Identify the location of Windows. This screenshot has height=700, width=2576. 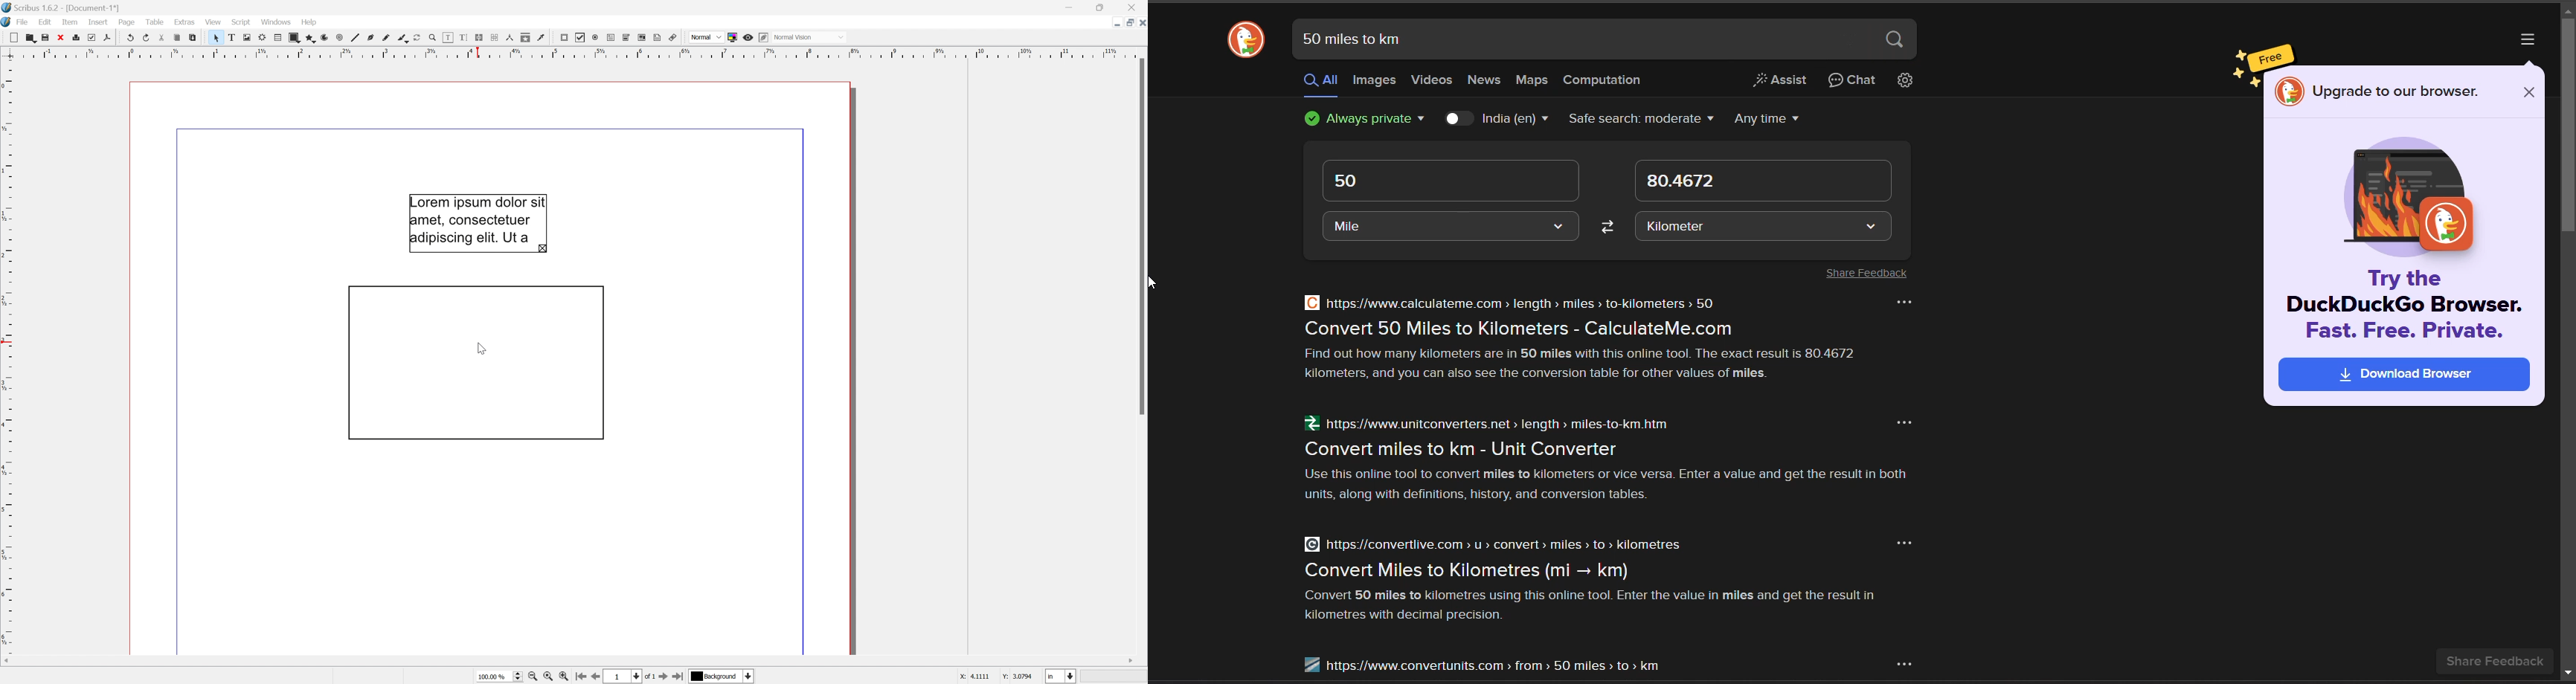
(278, 23).